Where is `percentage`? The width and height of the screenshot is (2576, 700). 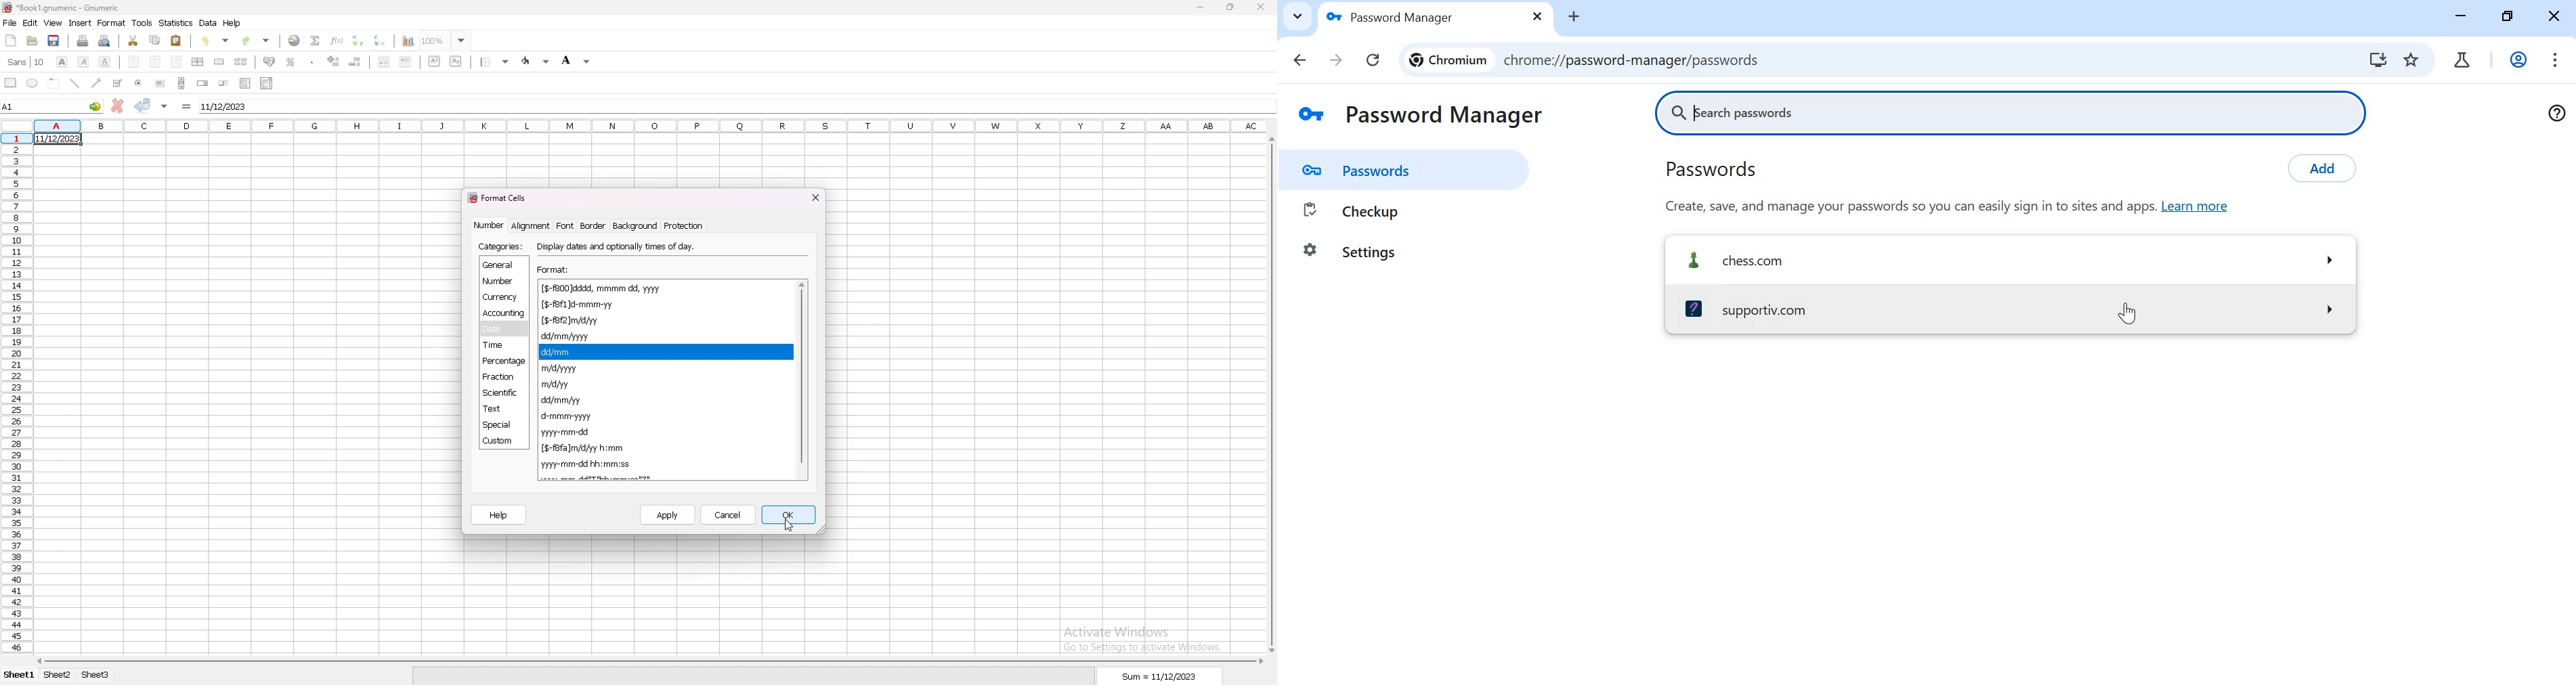 percentage is located at coordinates (291, 62).